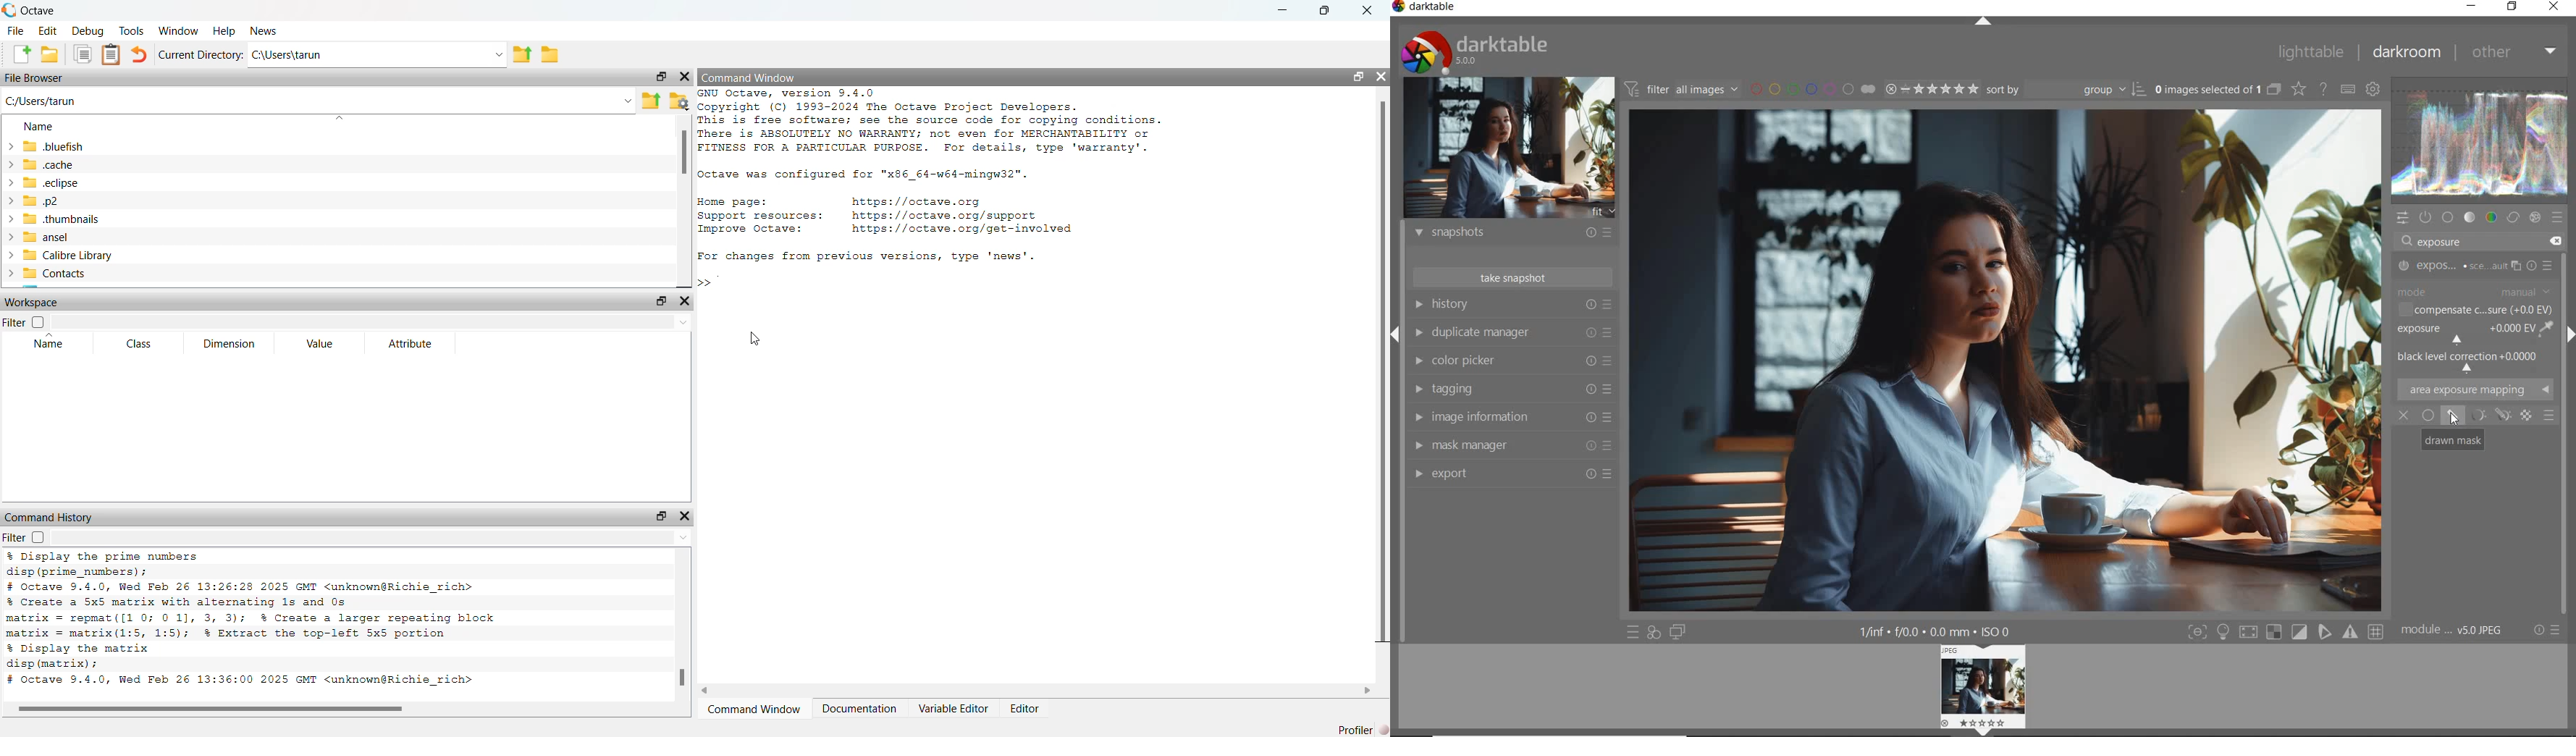  What do you see at coordinates (253, 682) in the screenshot?
I see `octave version and date` at bounding box center [253, 682].